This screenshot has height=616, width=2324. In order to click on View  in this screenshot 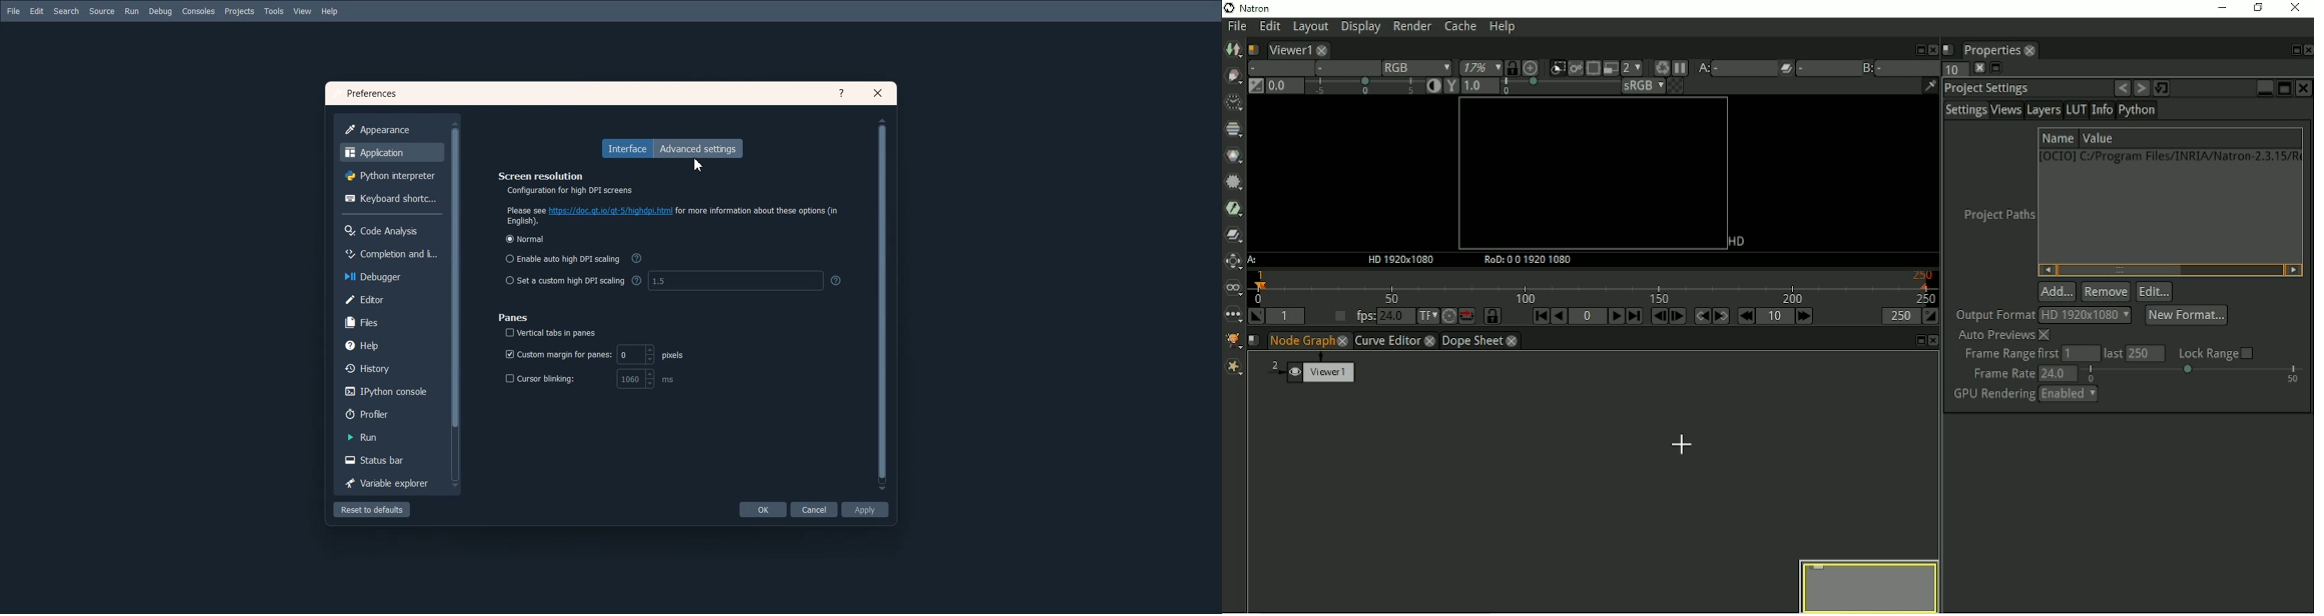, I will do `click(303, 11)`.